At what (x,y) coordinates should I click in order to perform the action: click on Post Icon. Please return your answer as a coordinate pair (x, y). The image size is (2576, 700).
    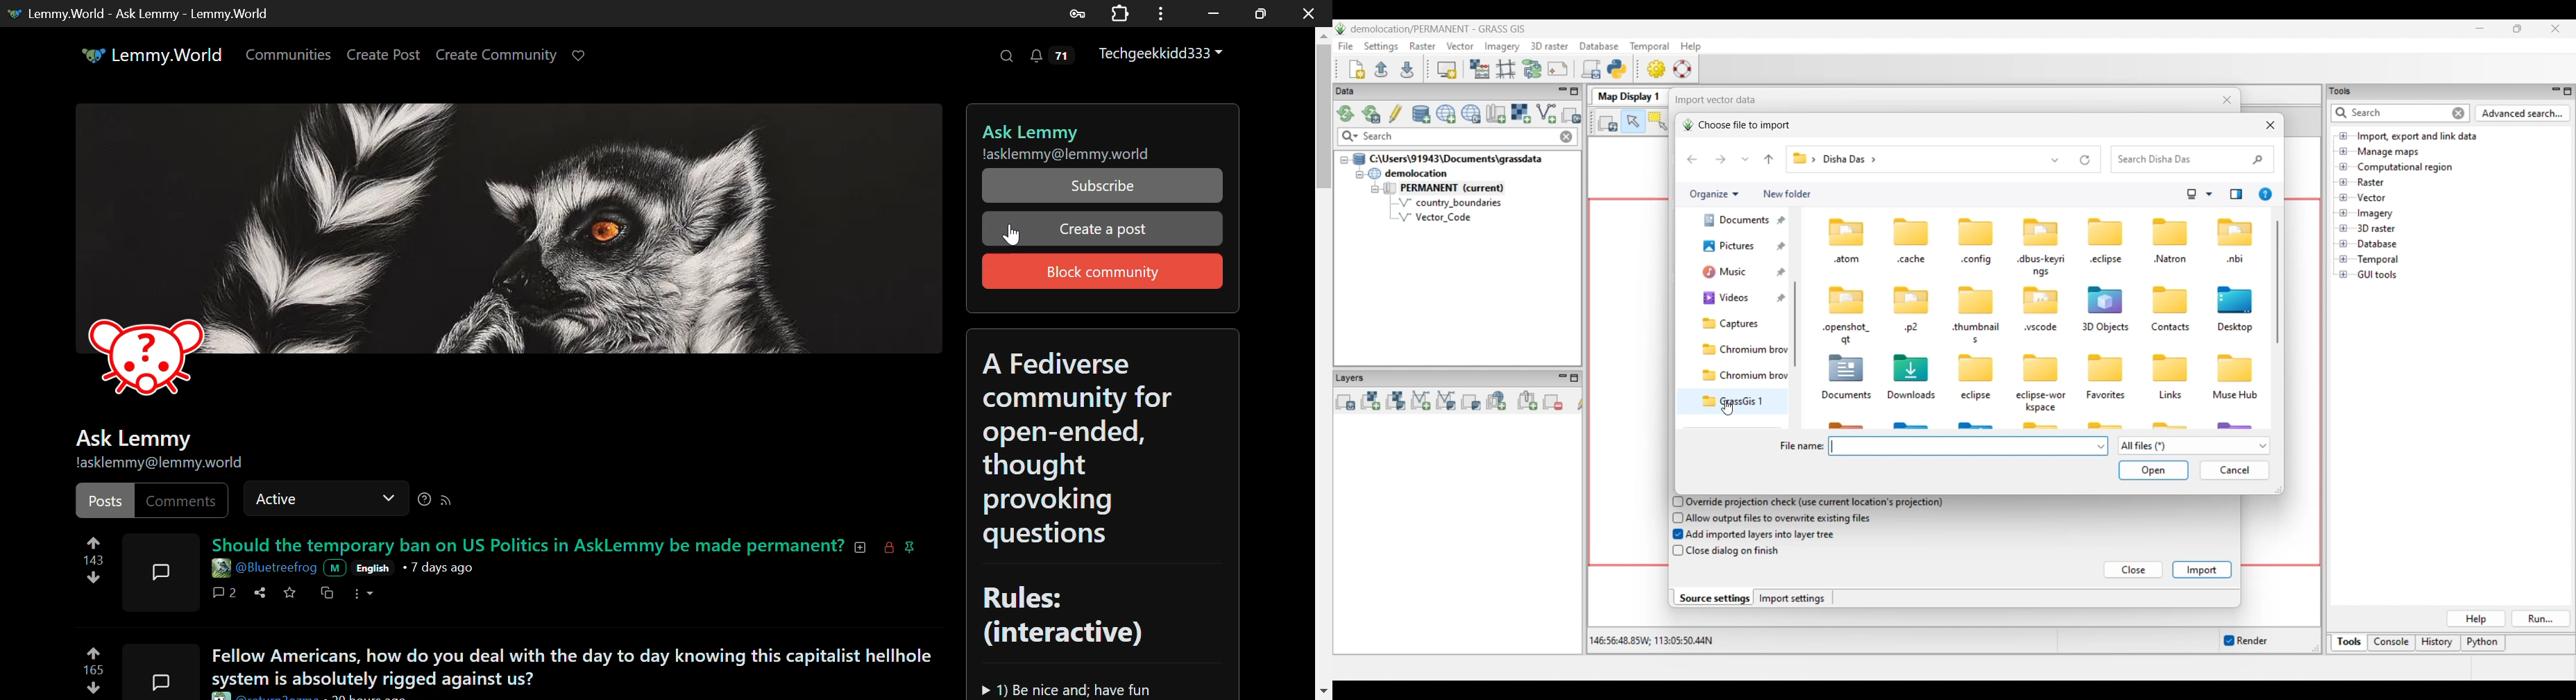
    Looking at the image, I should click on (158, 672).